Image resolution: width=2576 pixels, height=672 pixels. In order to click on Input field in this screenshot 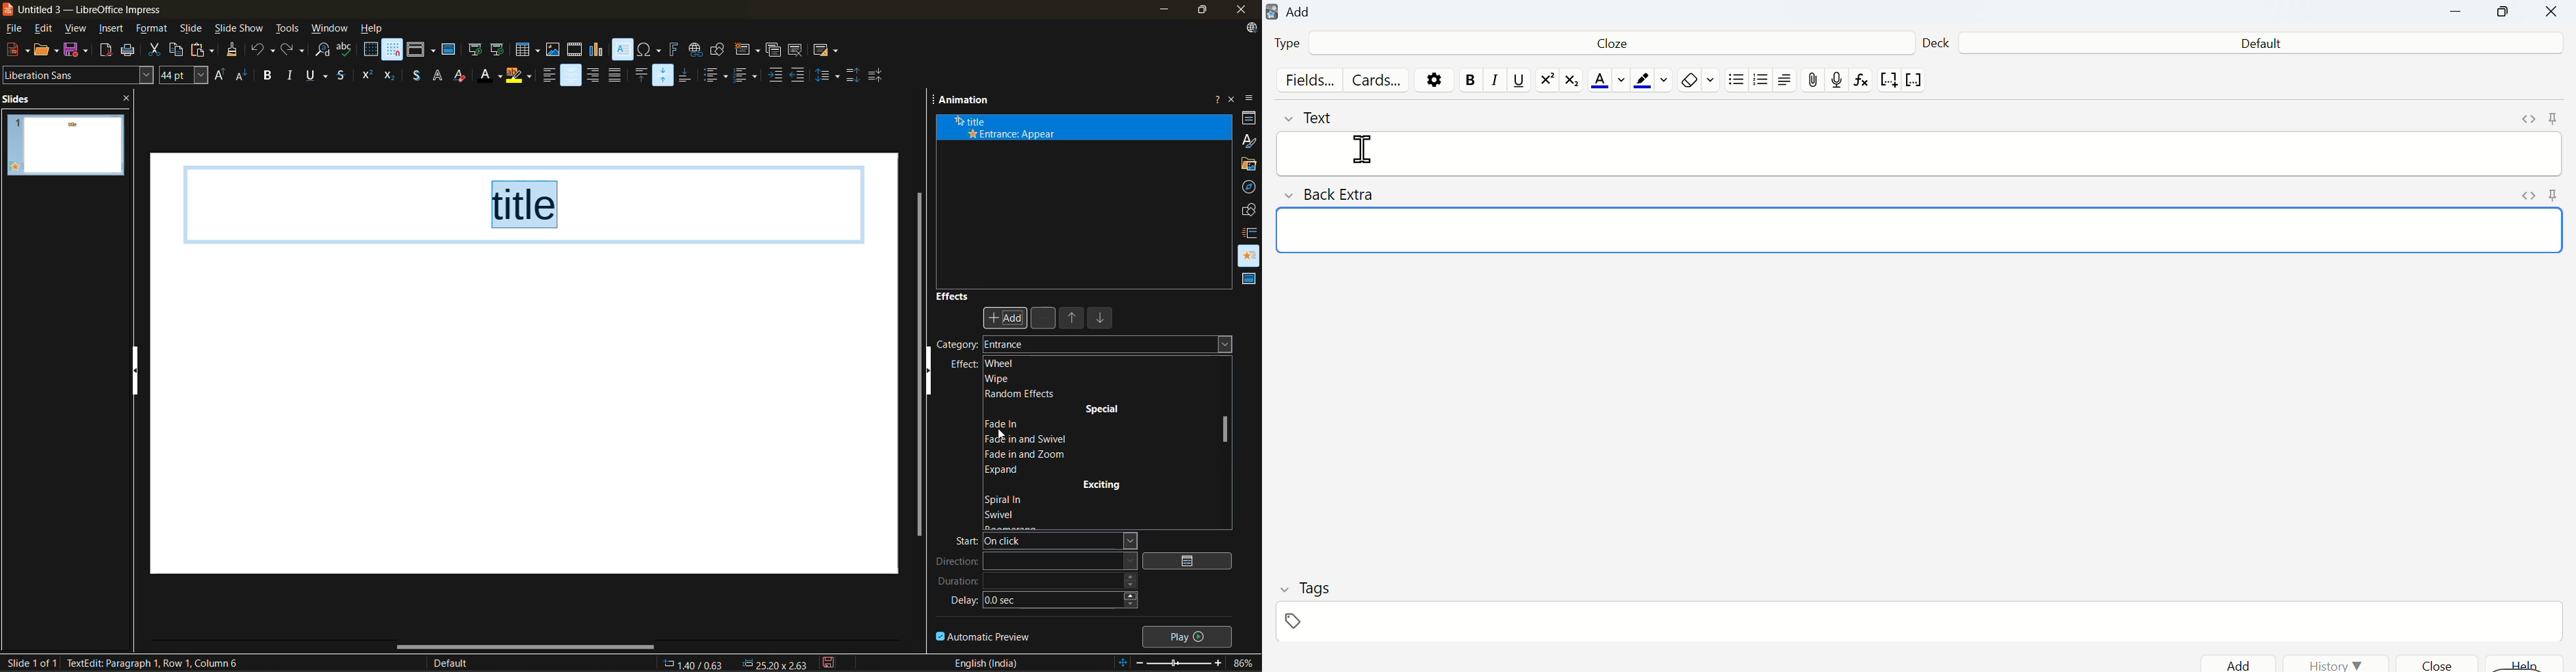, I will do `click(1948, 153)`.